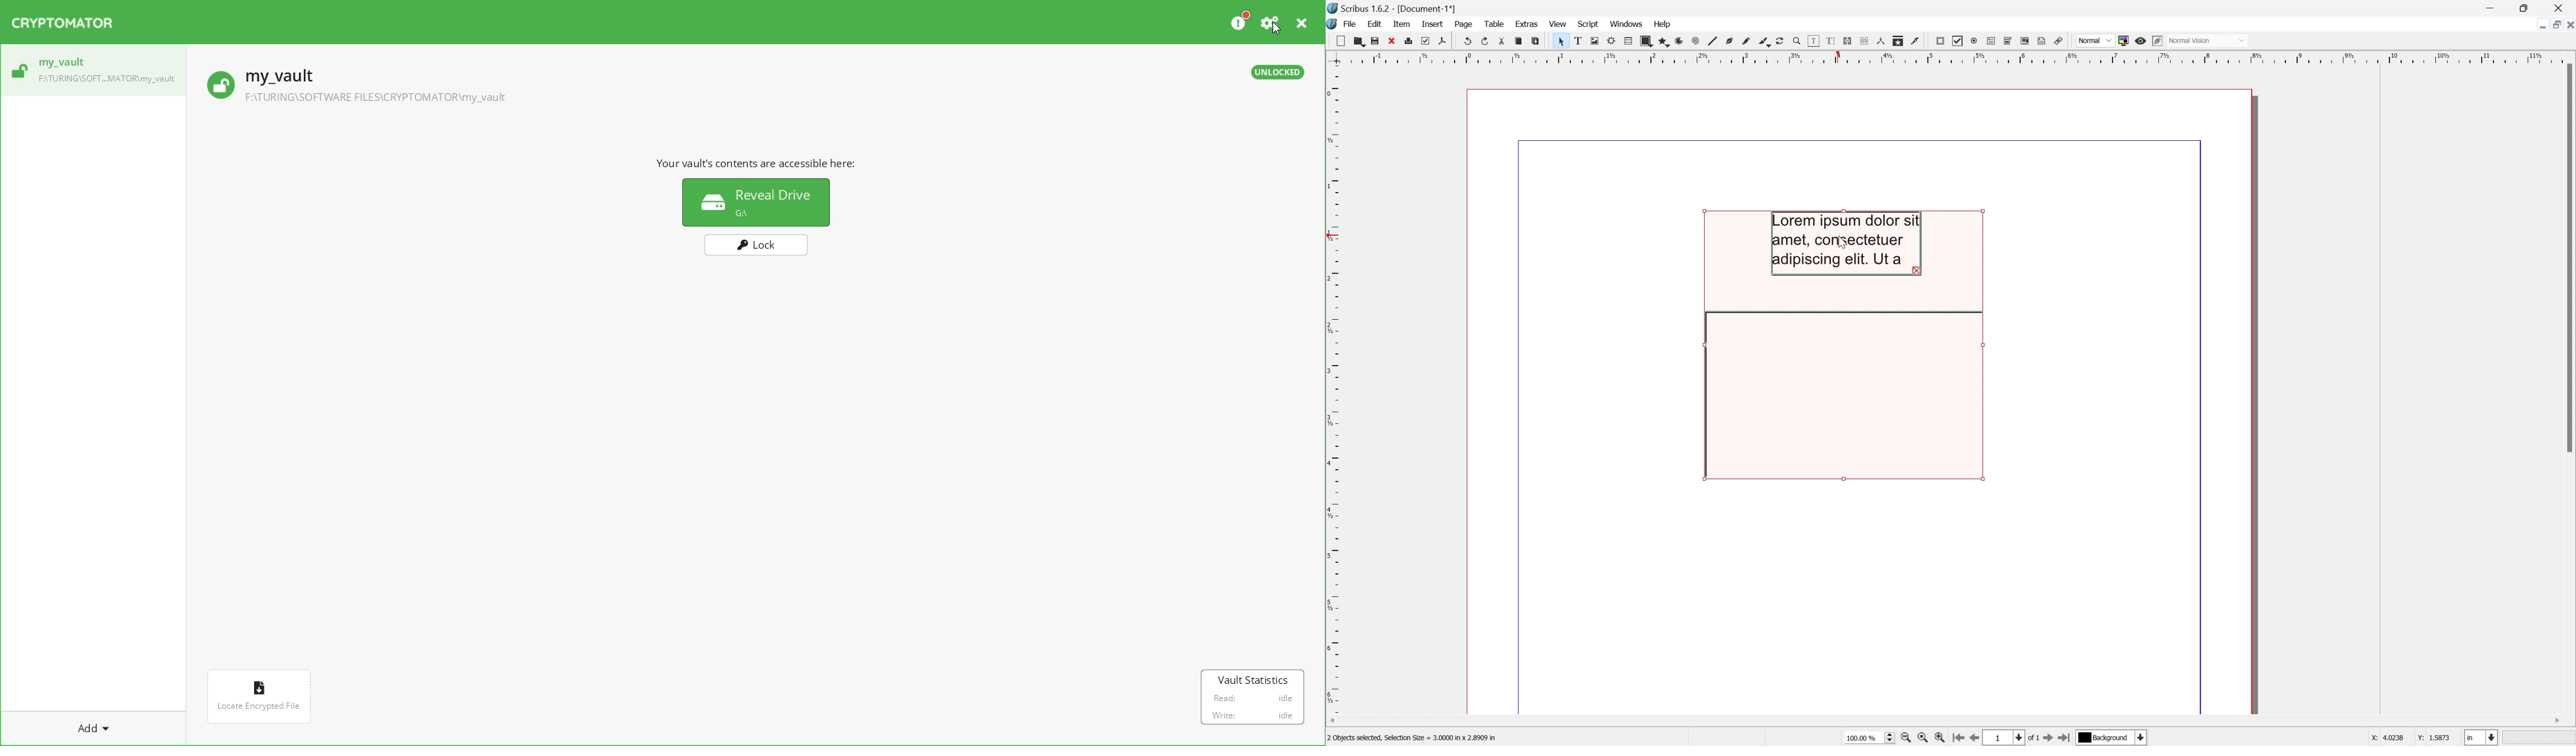 The height and width of the screenshot is (756, 2576). What do you see at coordinates (1727, 43) in the screenshot?
I see `Bezier curve` at bounding box center [1727, 43].